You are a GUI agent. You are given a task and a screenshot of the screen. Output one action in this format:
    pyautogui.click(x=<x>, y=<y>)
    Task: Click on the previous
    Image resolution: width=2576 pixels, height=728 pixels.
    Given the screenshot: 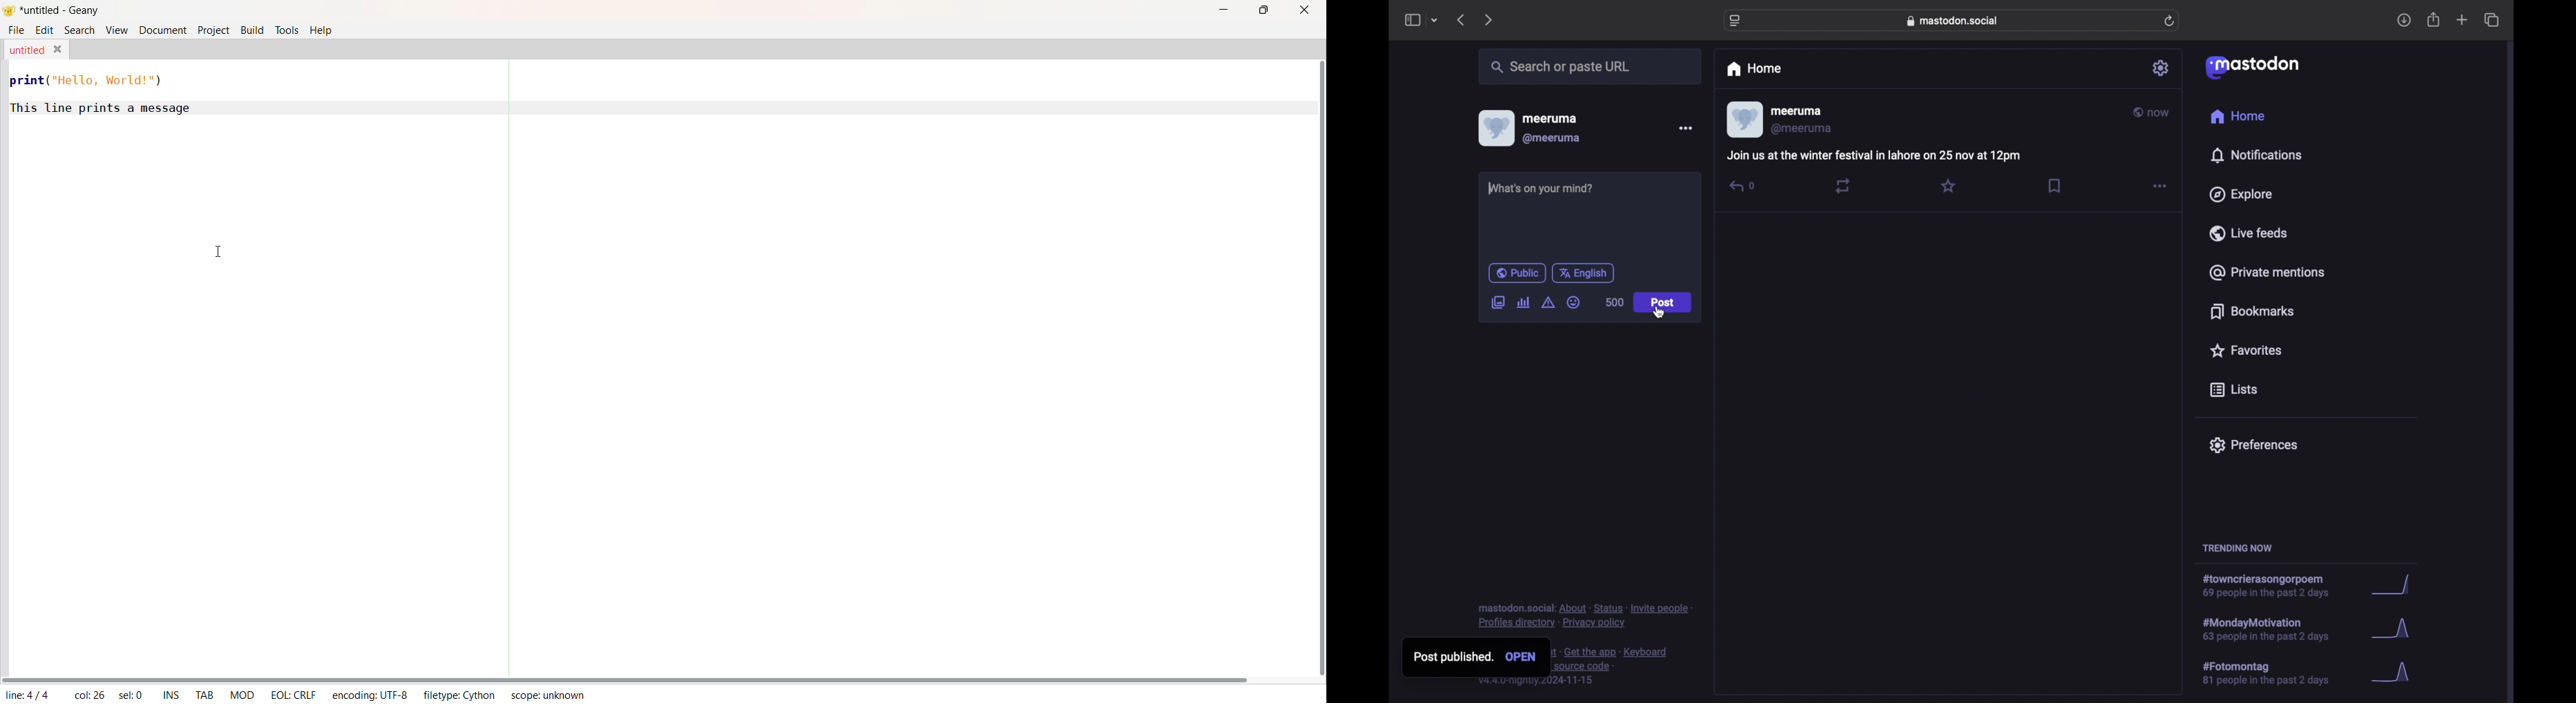 What is the action you would take?
    pyautogui.click(x=1460, y=20)
    